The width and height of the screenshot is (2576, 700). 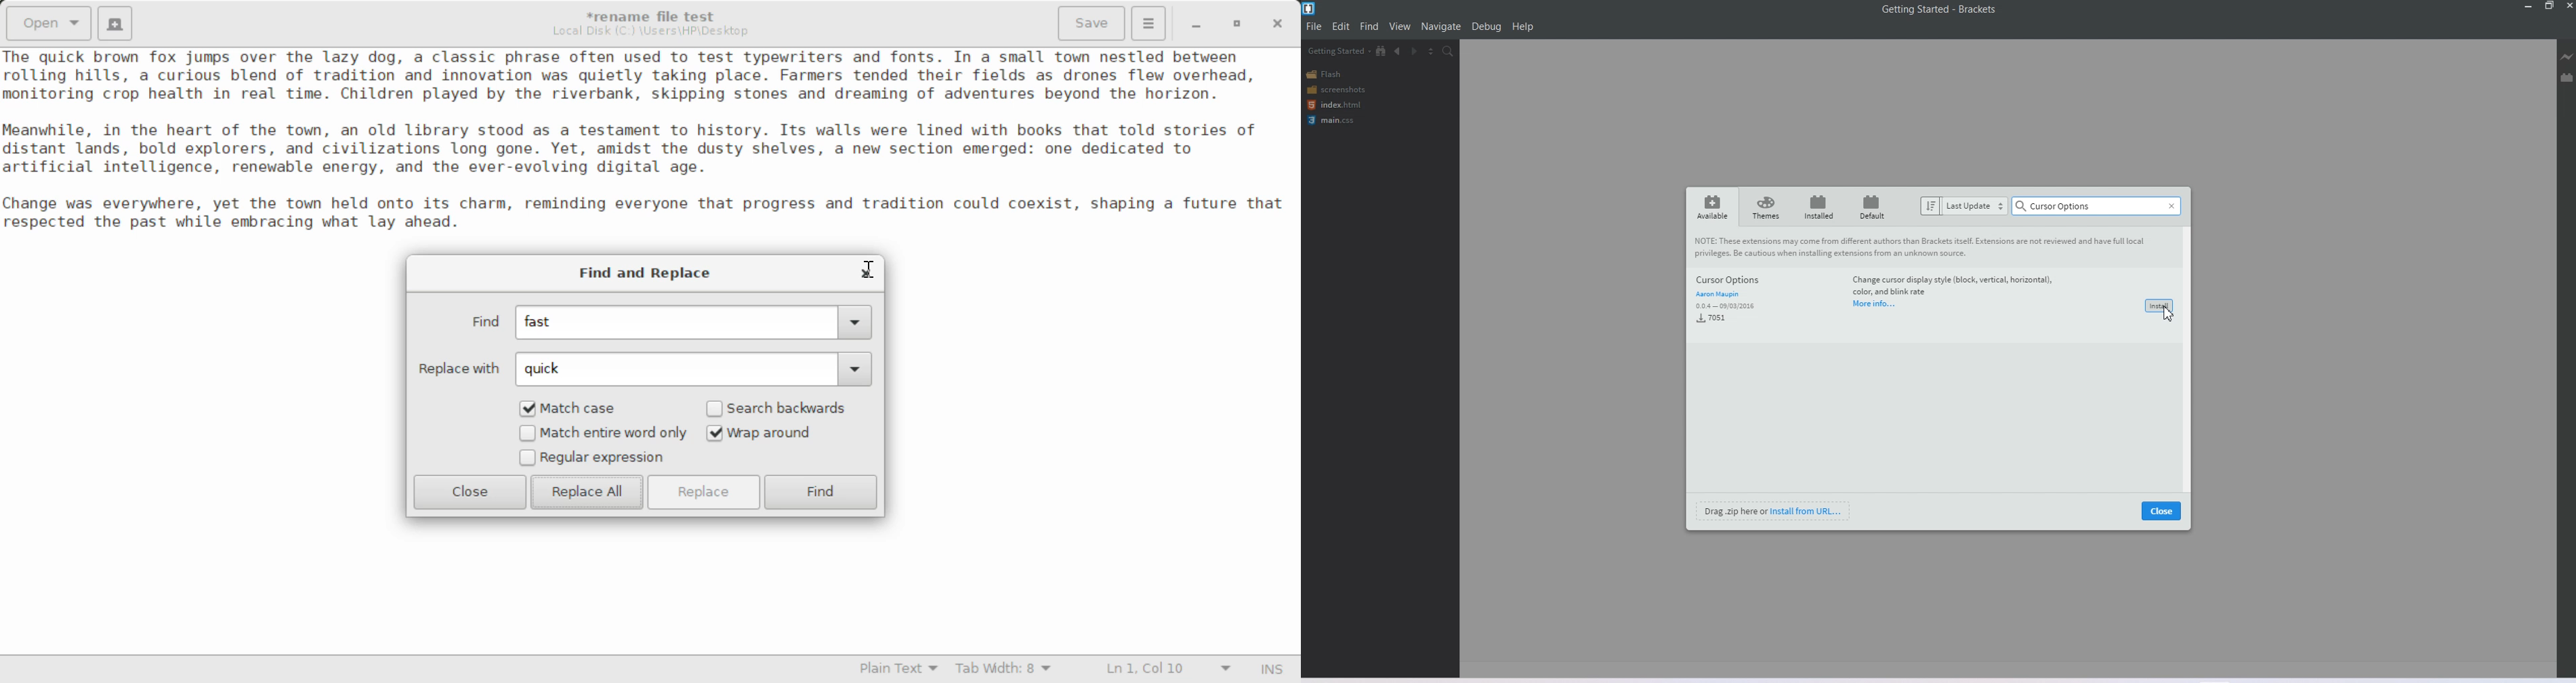 What do you see at coordinates (654, 33) in the screenshot?
I see `File Location` at bounding box center [654, 33].